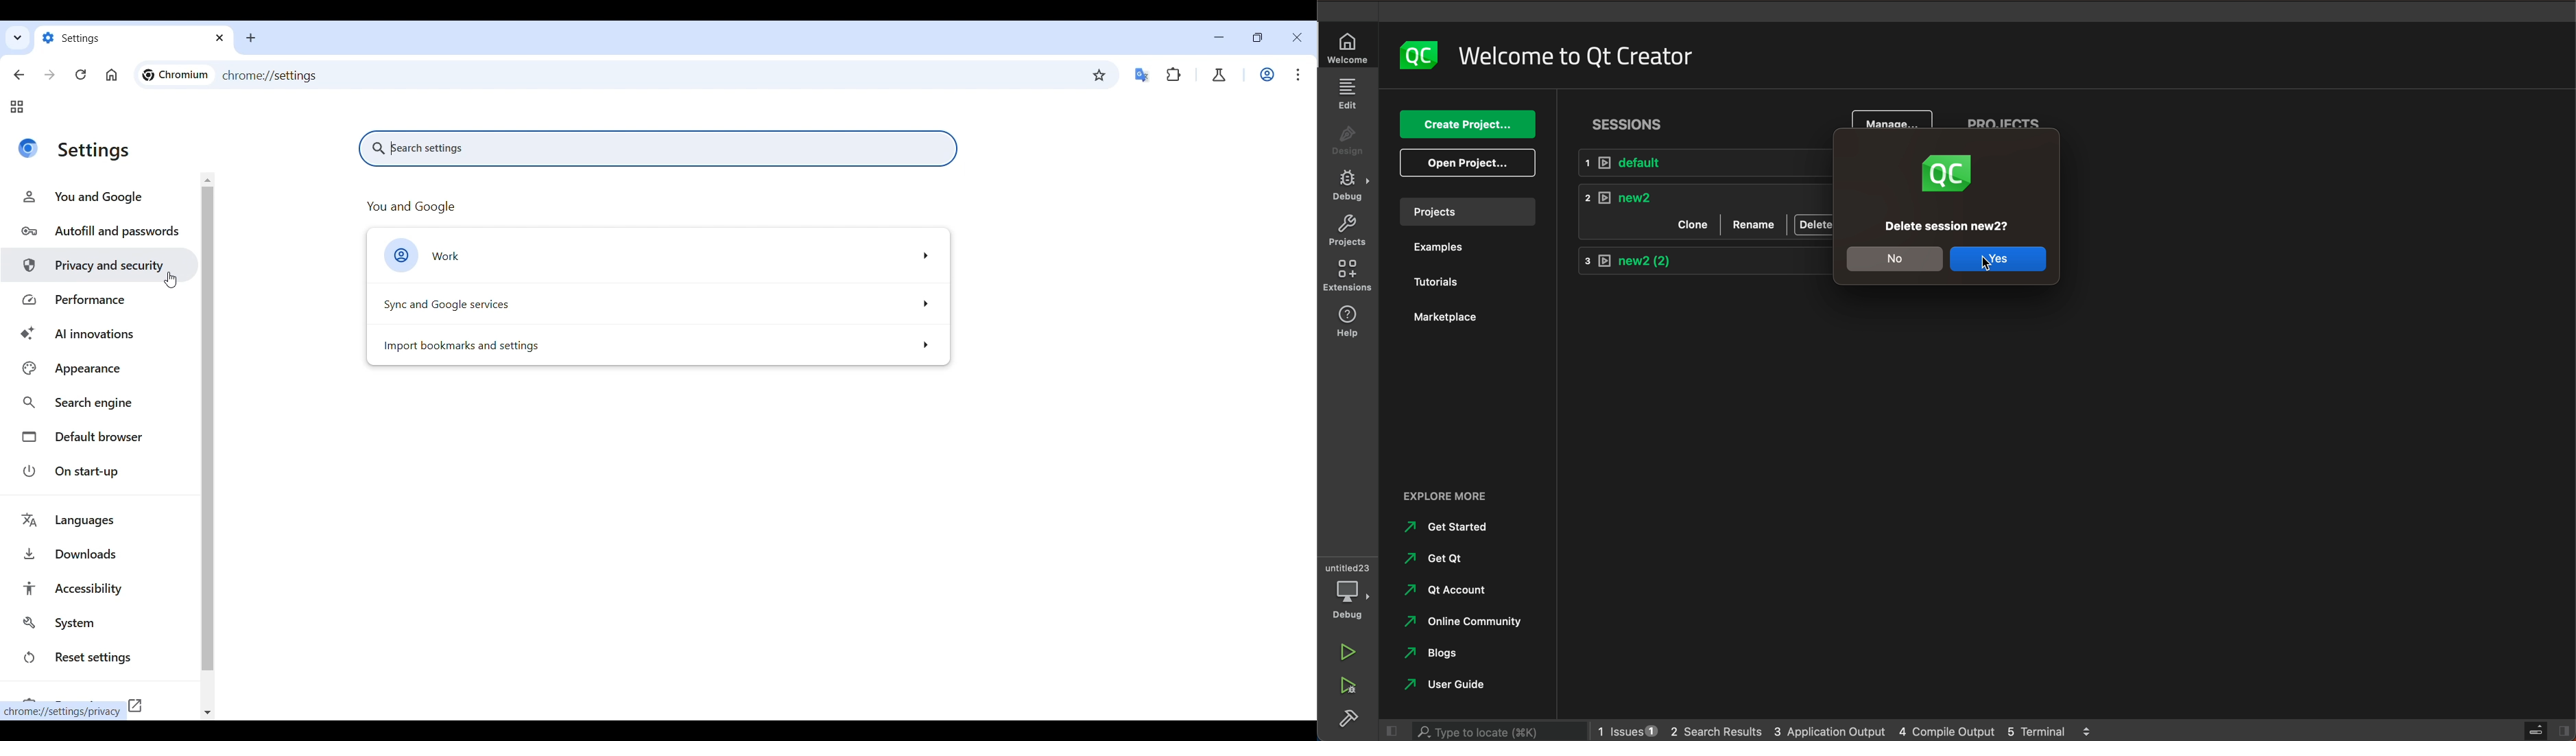 The width and height of the screenshot is (2576, 756). Describe the element at coordinates (1173, 75) in the screenshot. I see `Extensions` at that location.